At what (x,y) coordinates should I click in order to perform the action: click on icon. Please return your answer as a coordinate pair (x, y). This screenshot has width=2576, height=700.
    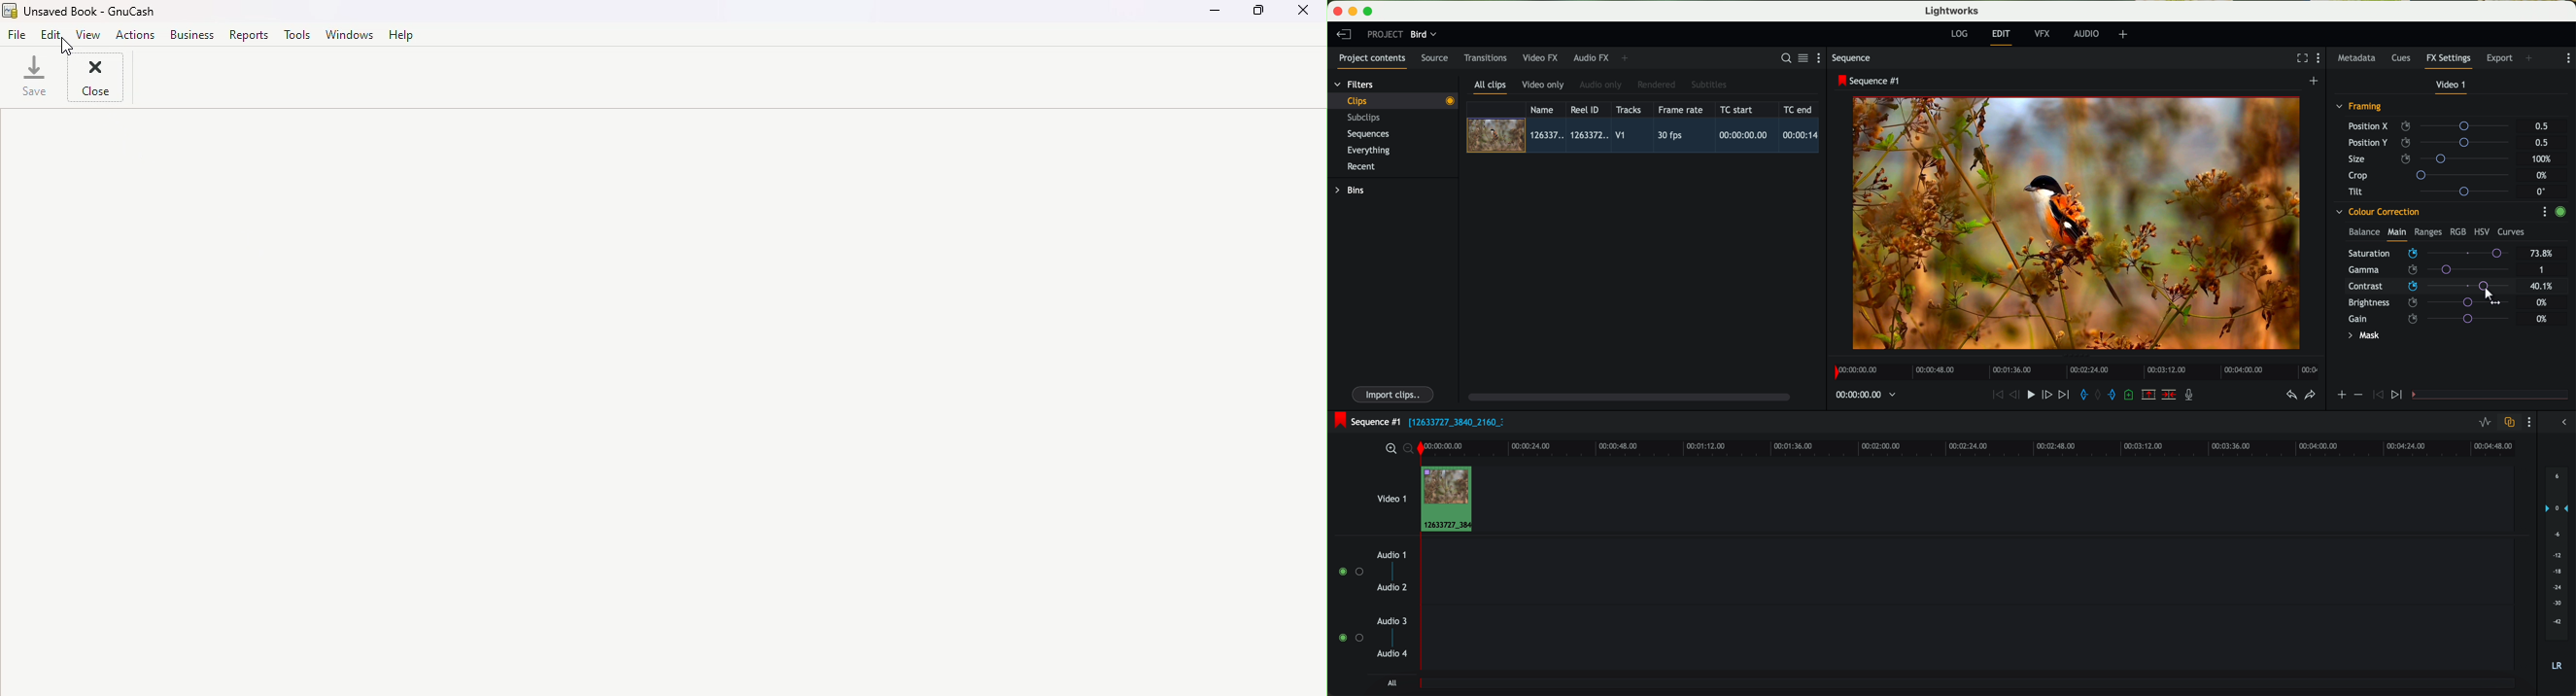
    Looking at the image, I should click on (2376, 395).